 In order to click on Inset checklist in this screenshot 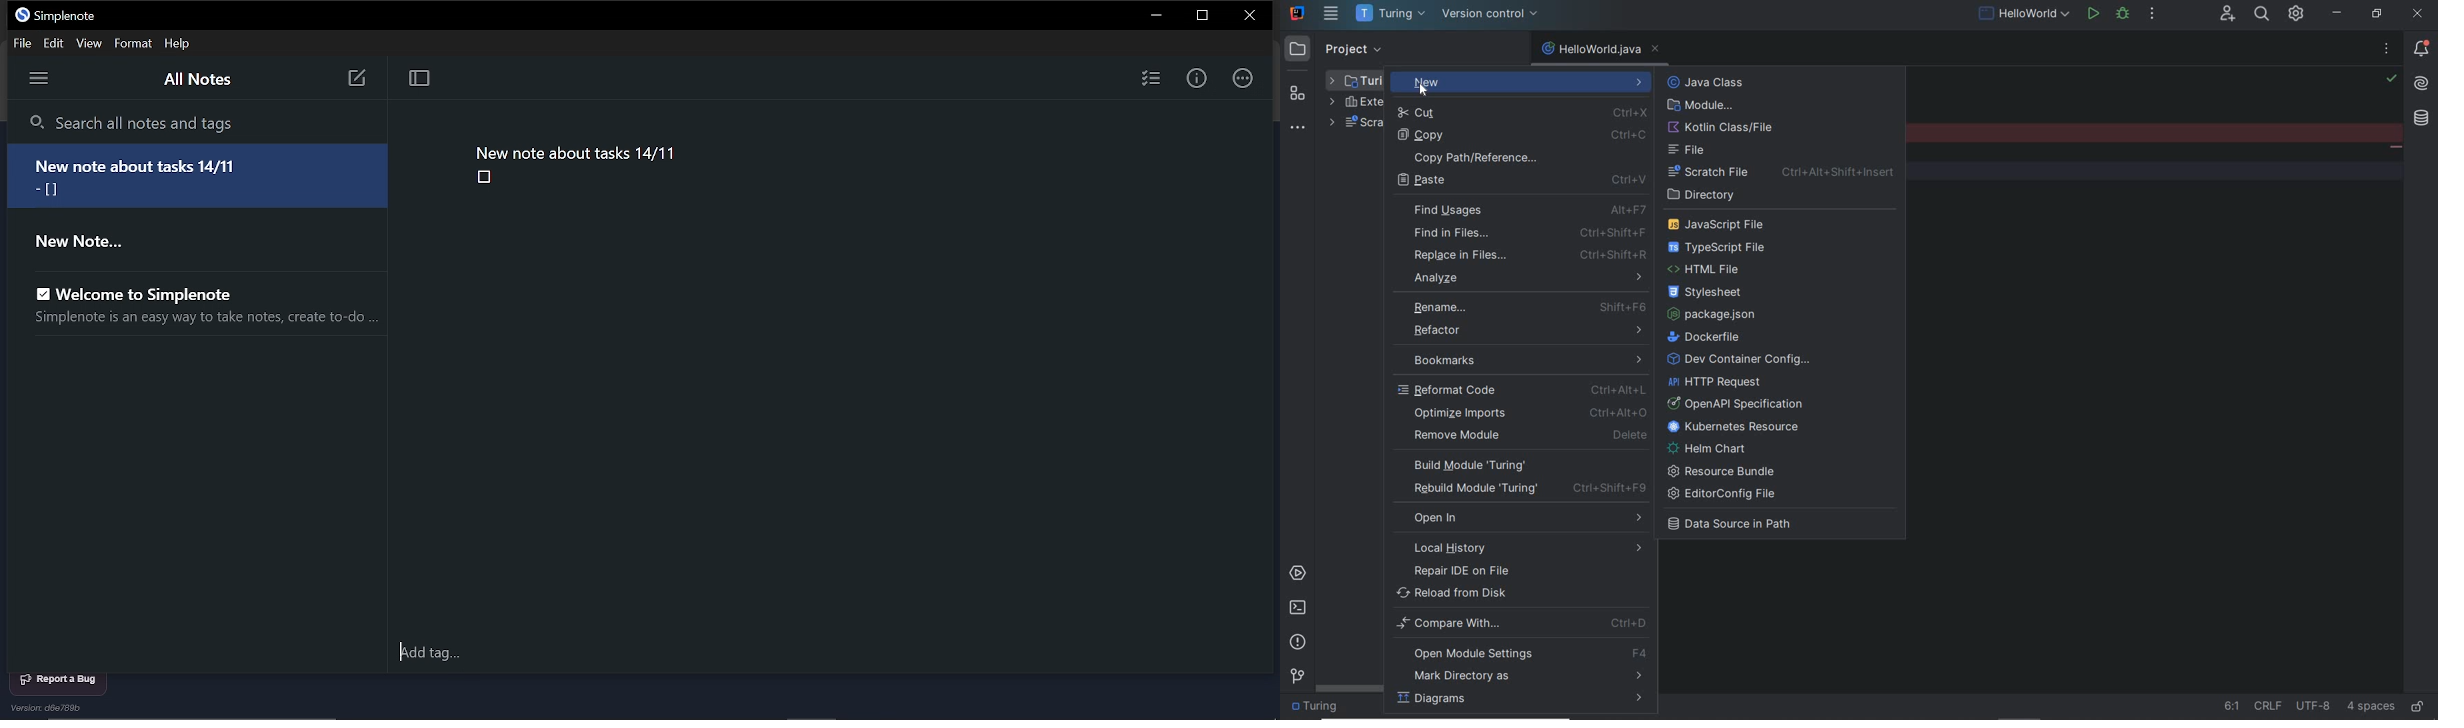, I will do `click(1150, 79)`.